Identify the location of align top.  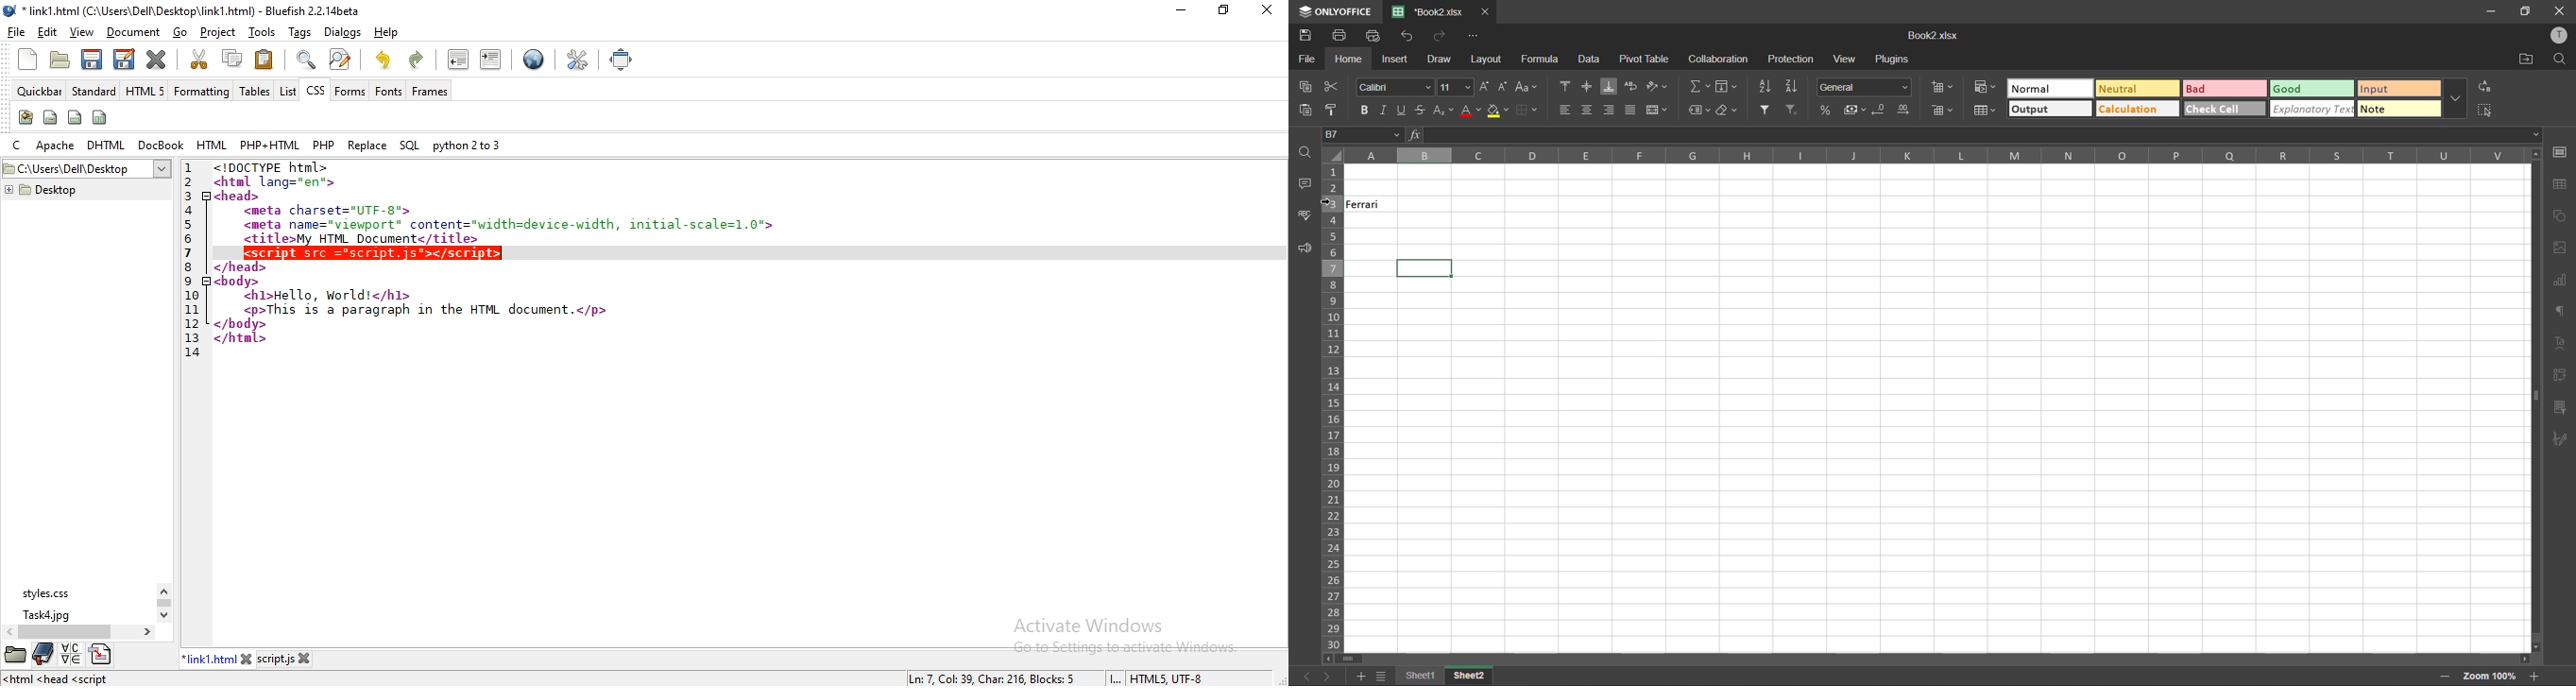
(1562, 87).